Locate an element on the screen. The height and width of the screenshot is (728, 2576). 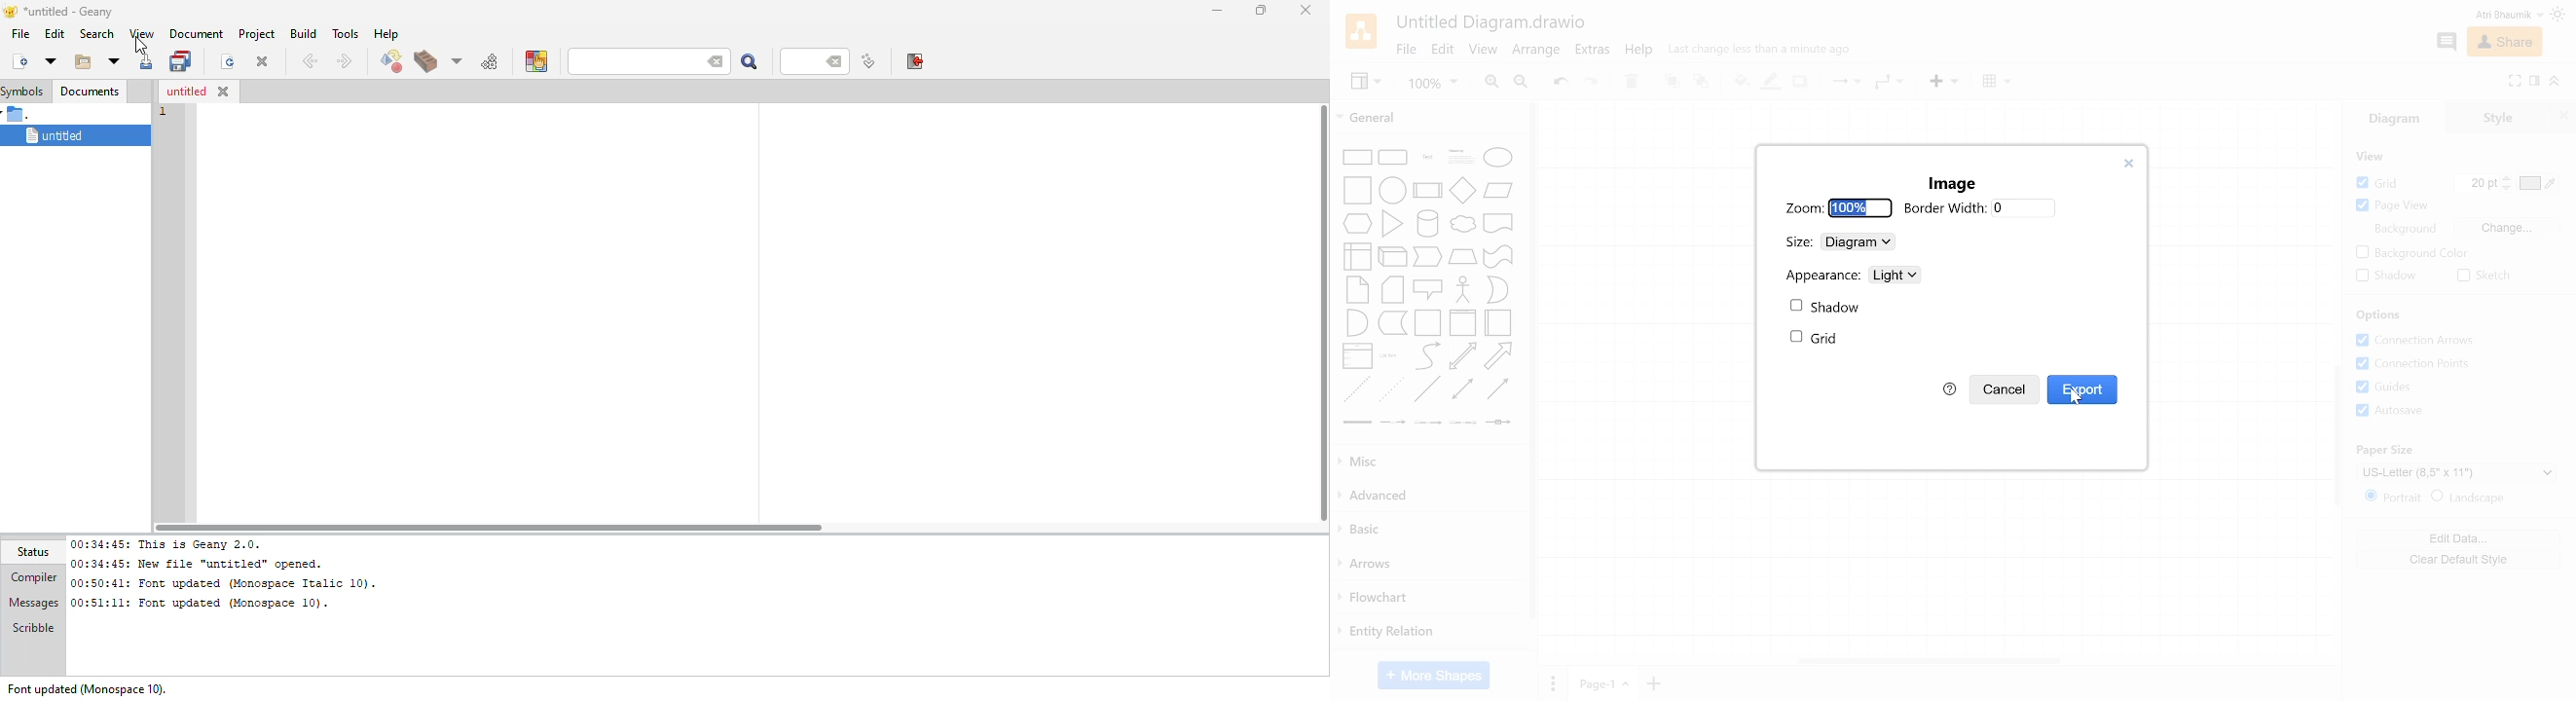
pages is located at coordinates (1550, 683).